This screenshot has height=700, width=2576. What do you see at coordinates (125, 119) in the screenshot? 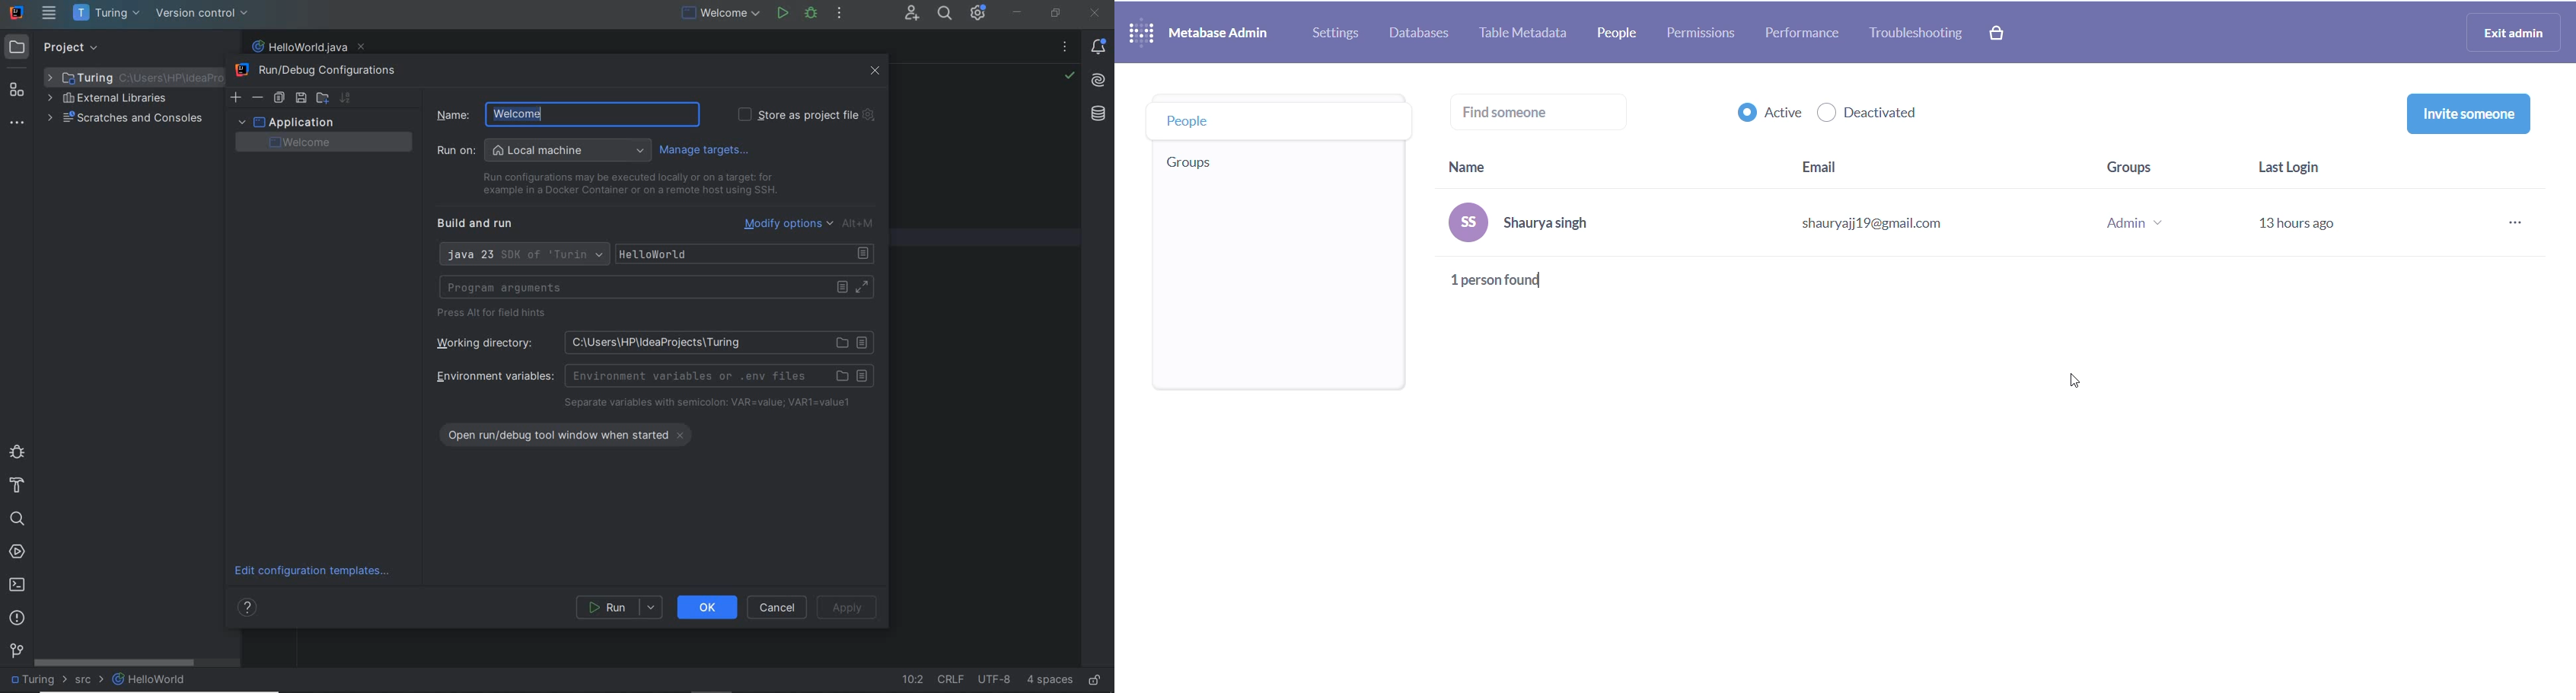
I see `scratches and consoles` at bounding box center [125, 119].